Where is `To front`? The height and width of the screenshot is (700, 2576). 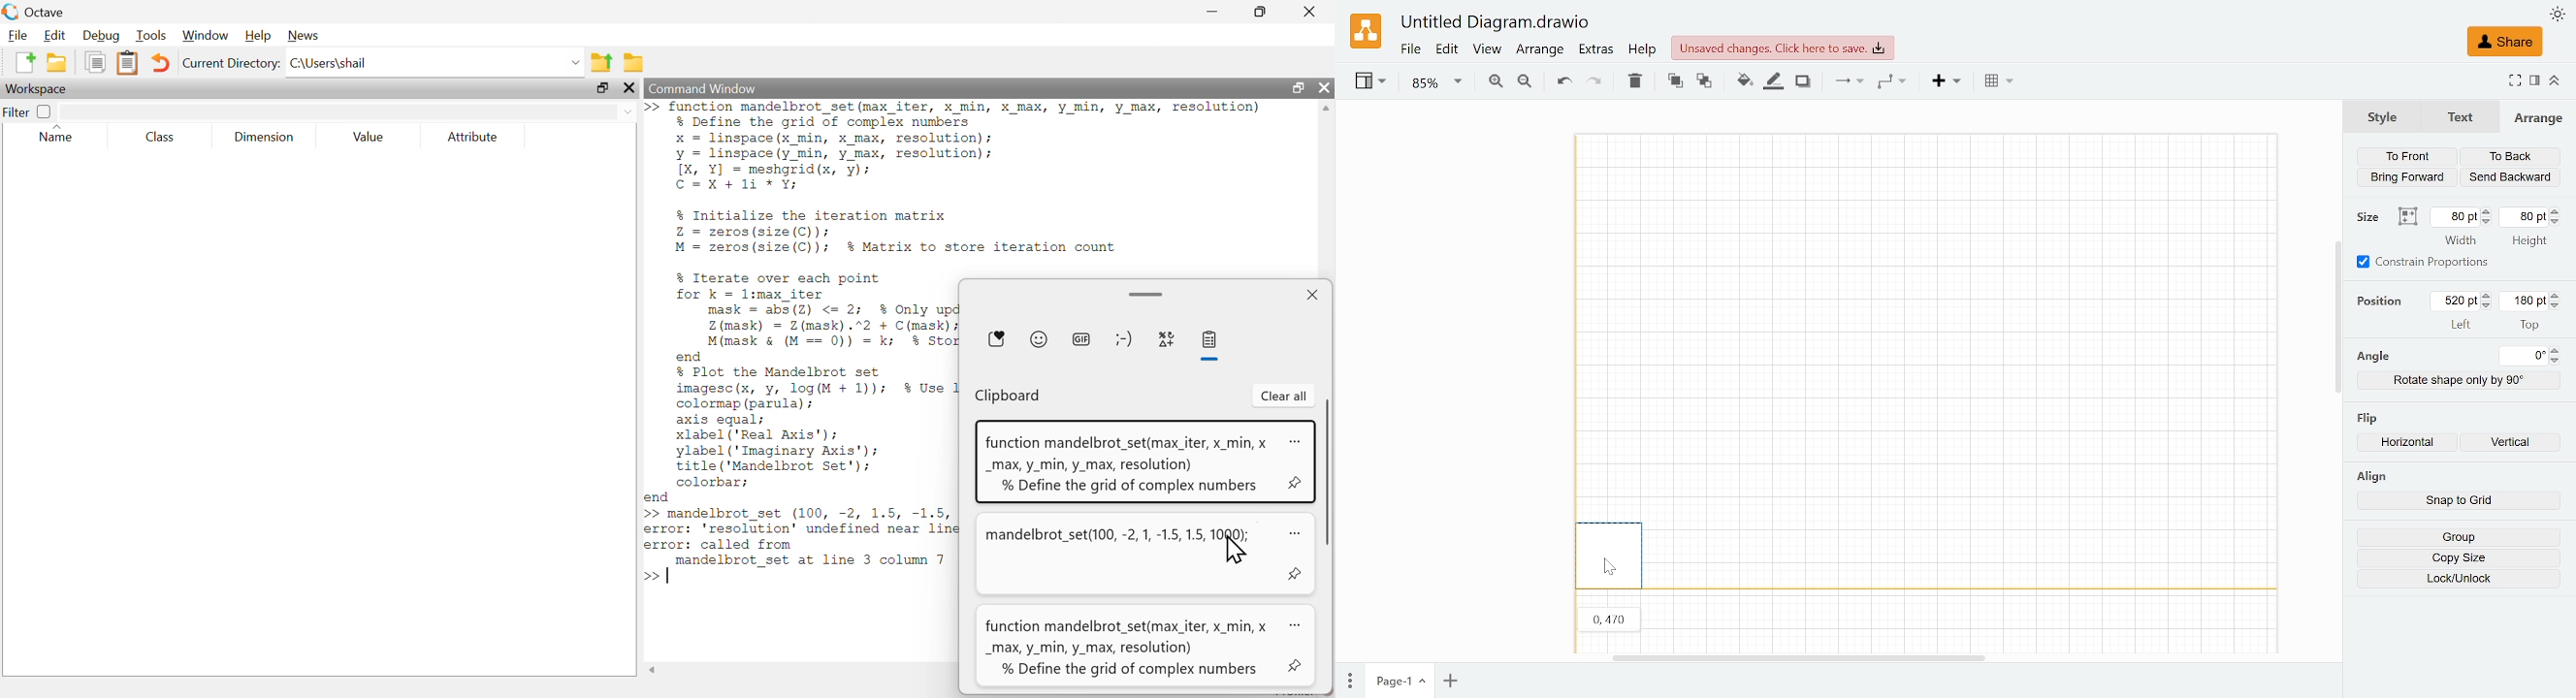 To front is located at coordinates (2406, 157).